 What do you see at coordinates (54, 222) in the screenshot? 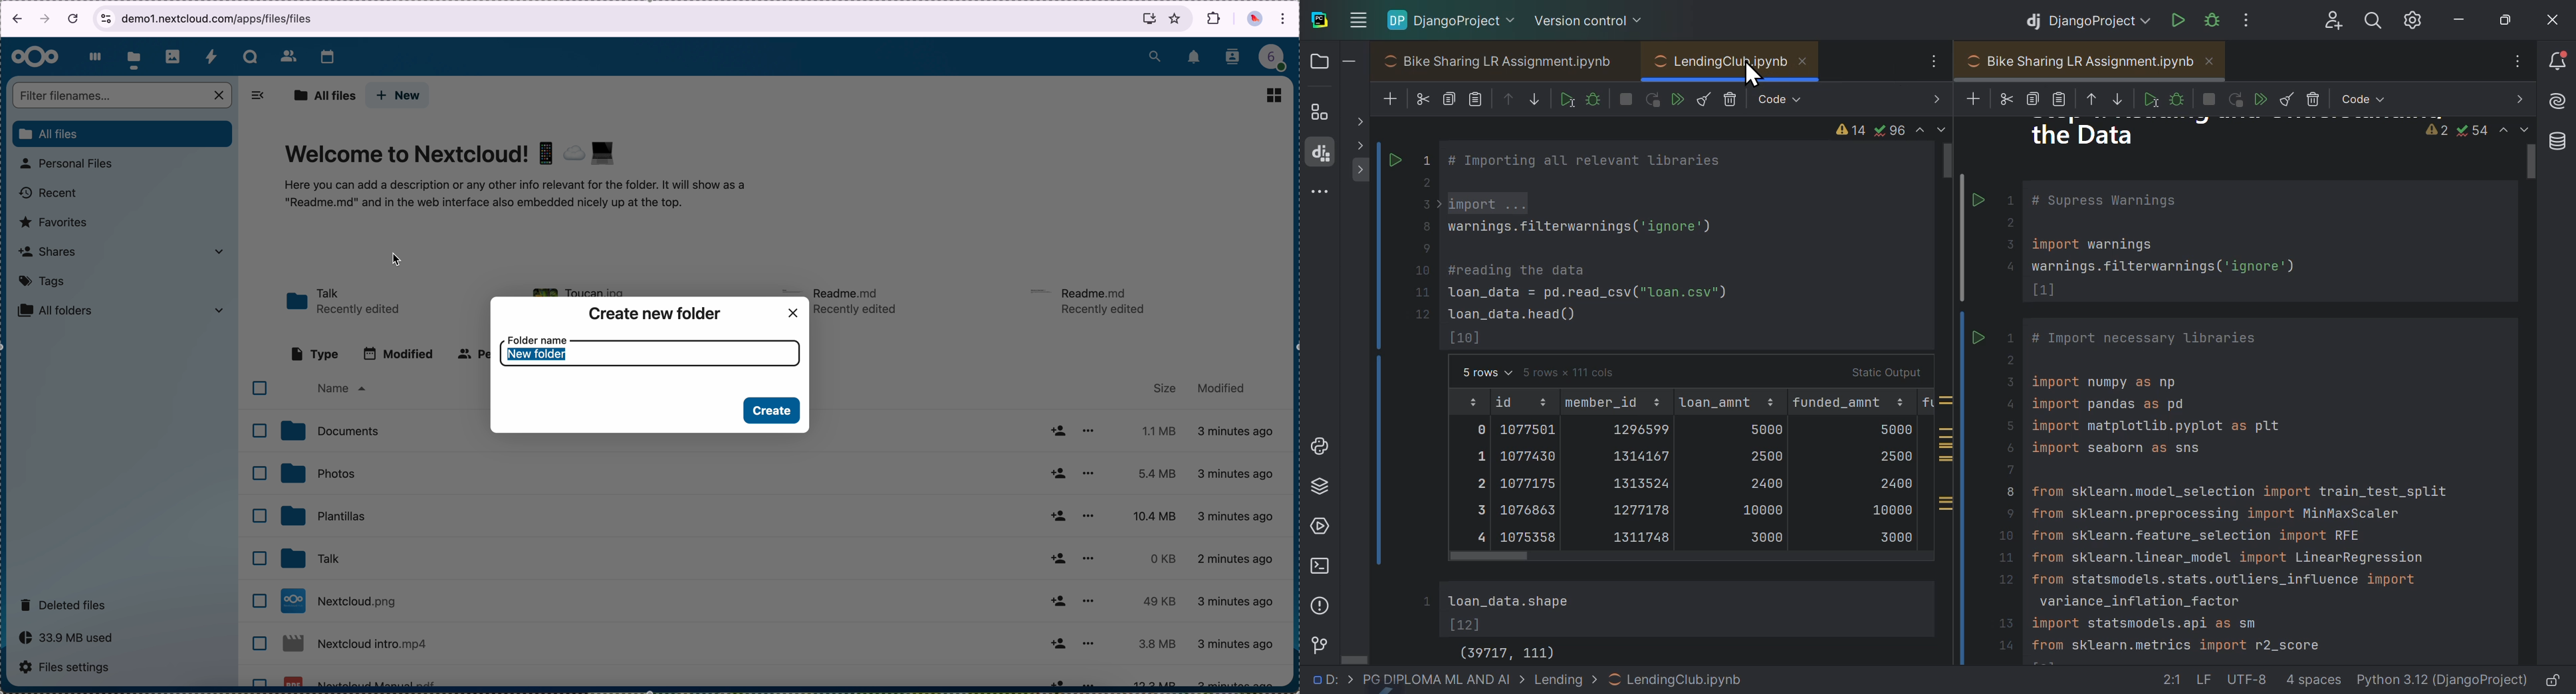
I see `favorites` at bounding box center [54, 222].